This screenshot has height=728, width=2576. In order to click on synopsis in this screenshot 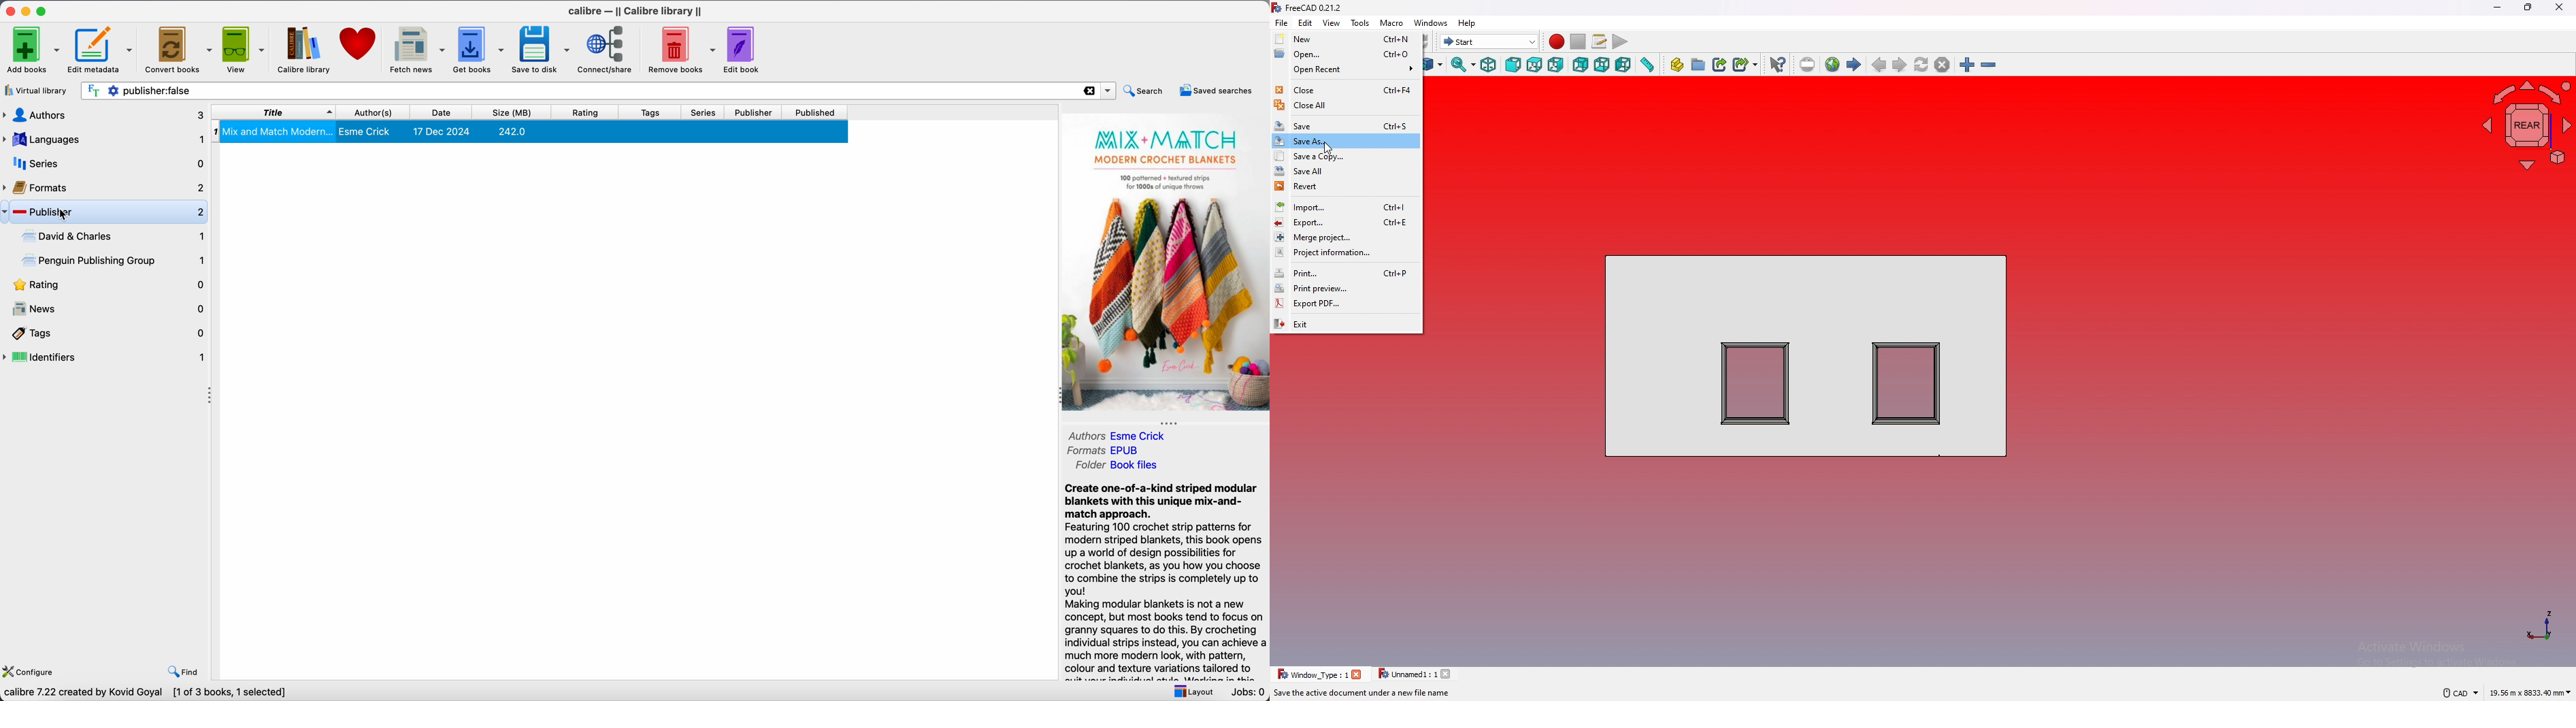, I will do `click(1165, 574)`.